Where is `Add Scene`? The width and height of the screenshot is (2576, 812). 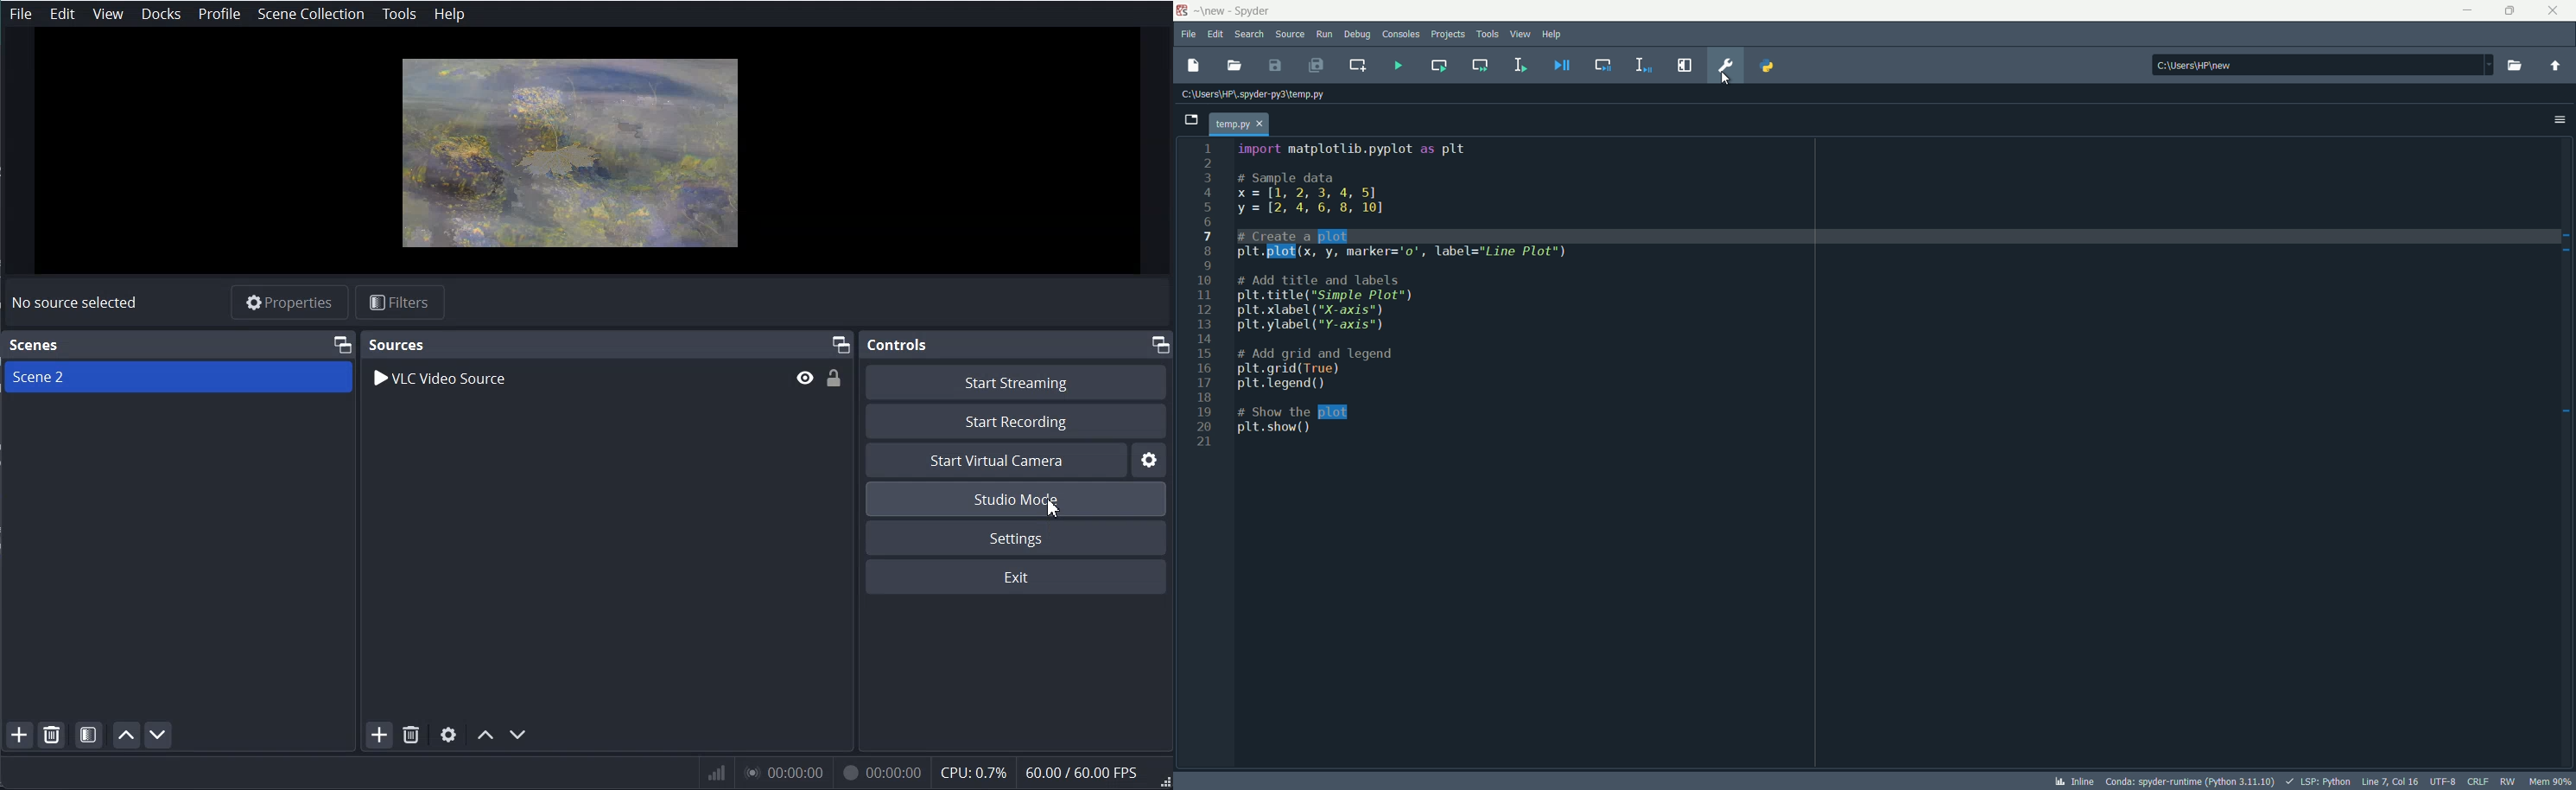
Add Scene is located at coordinates (19, 735).